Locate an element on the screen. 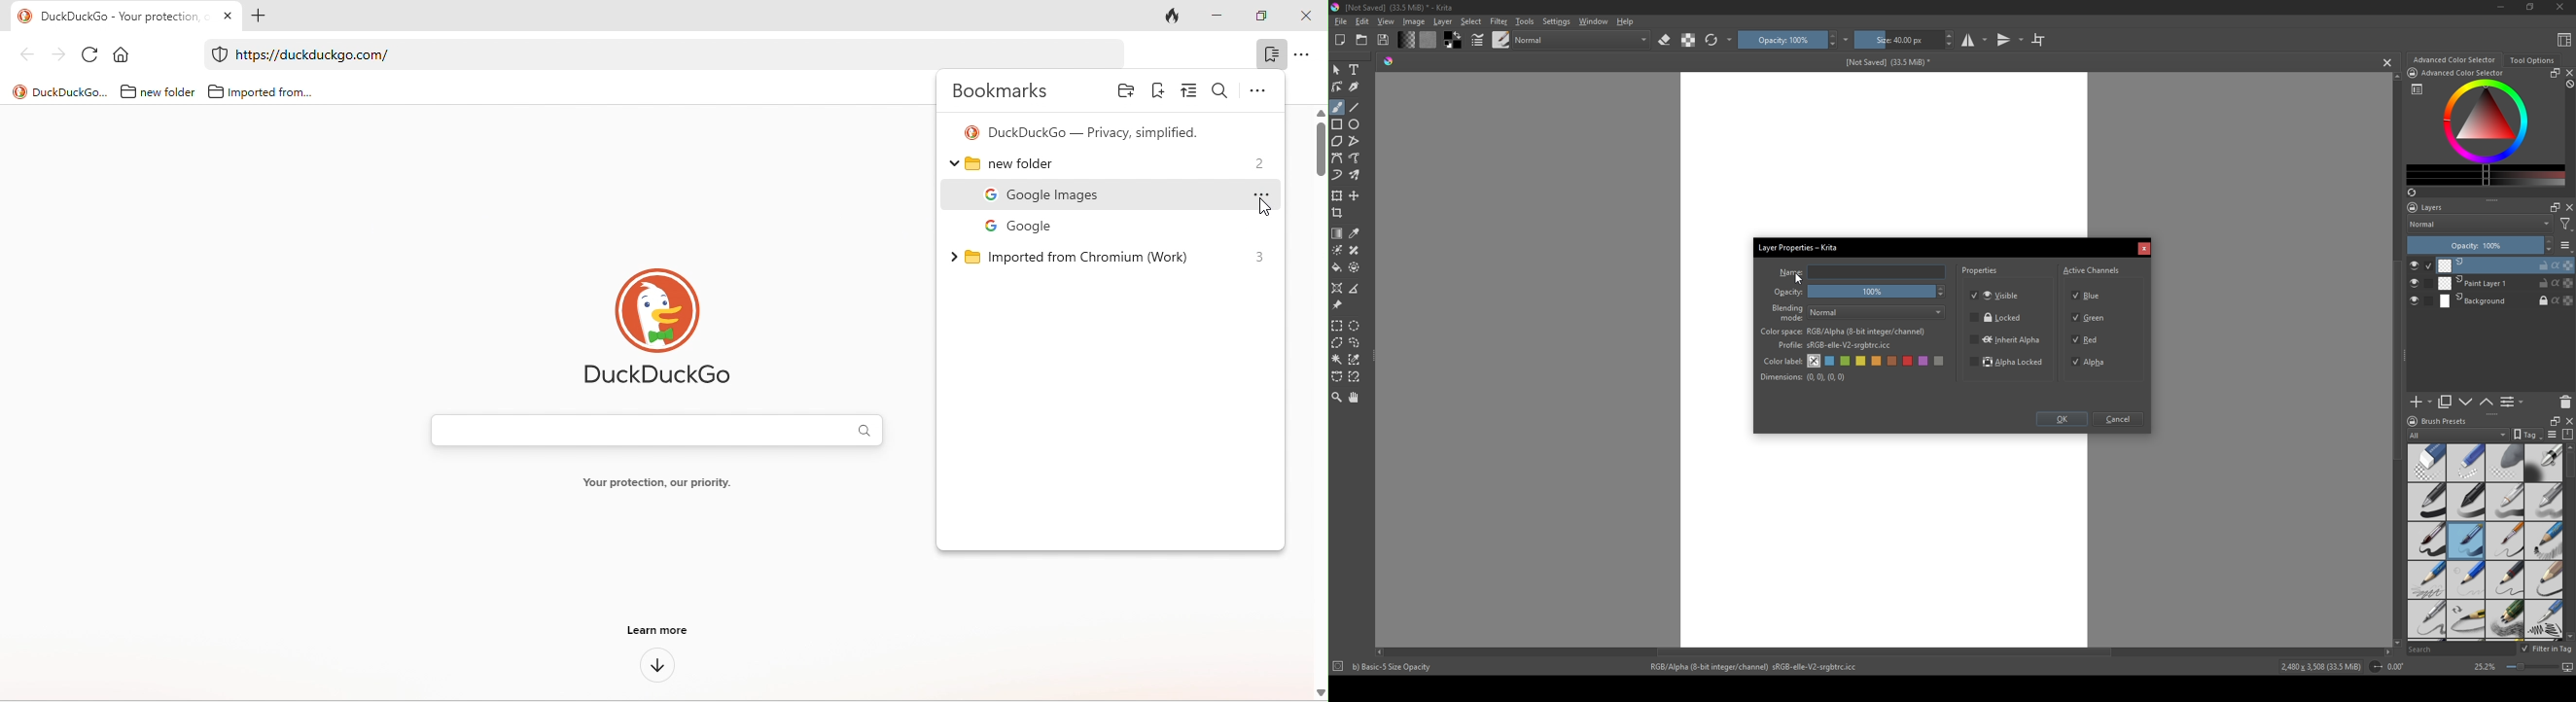 This screenshot has width=2576, height=728. measure is located at coordinates (1357, 289).